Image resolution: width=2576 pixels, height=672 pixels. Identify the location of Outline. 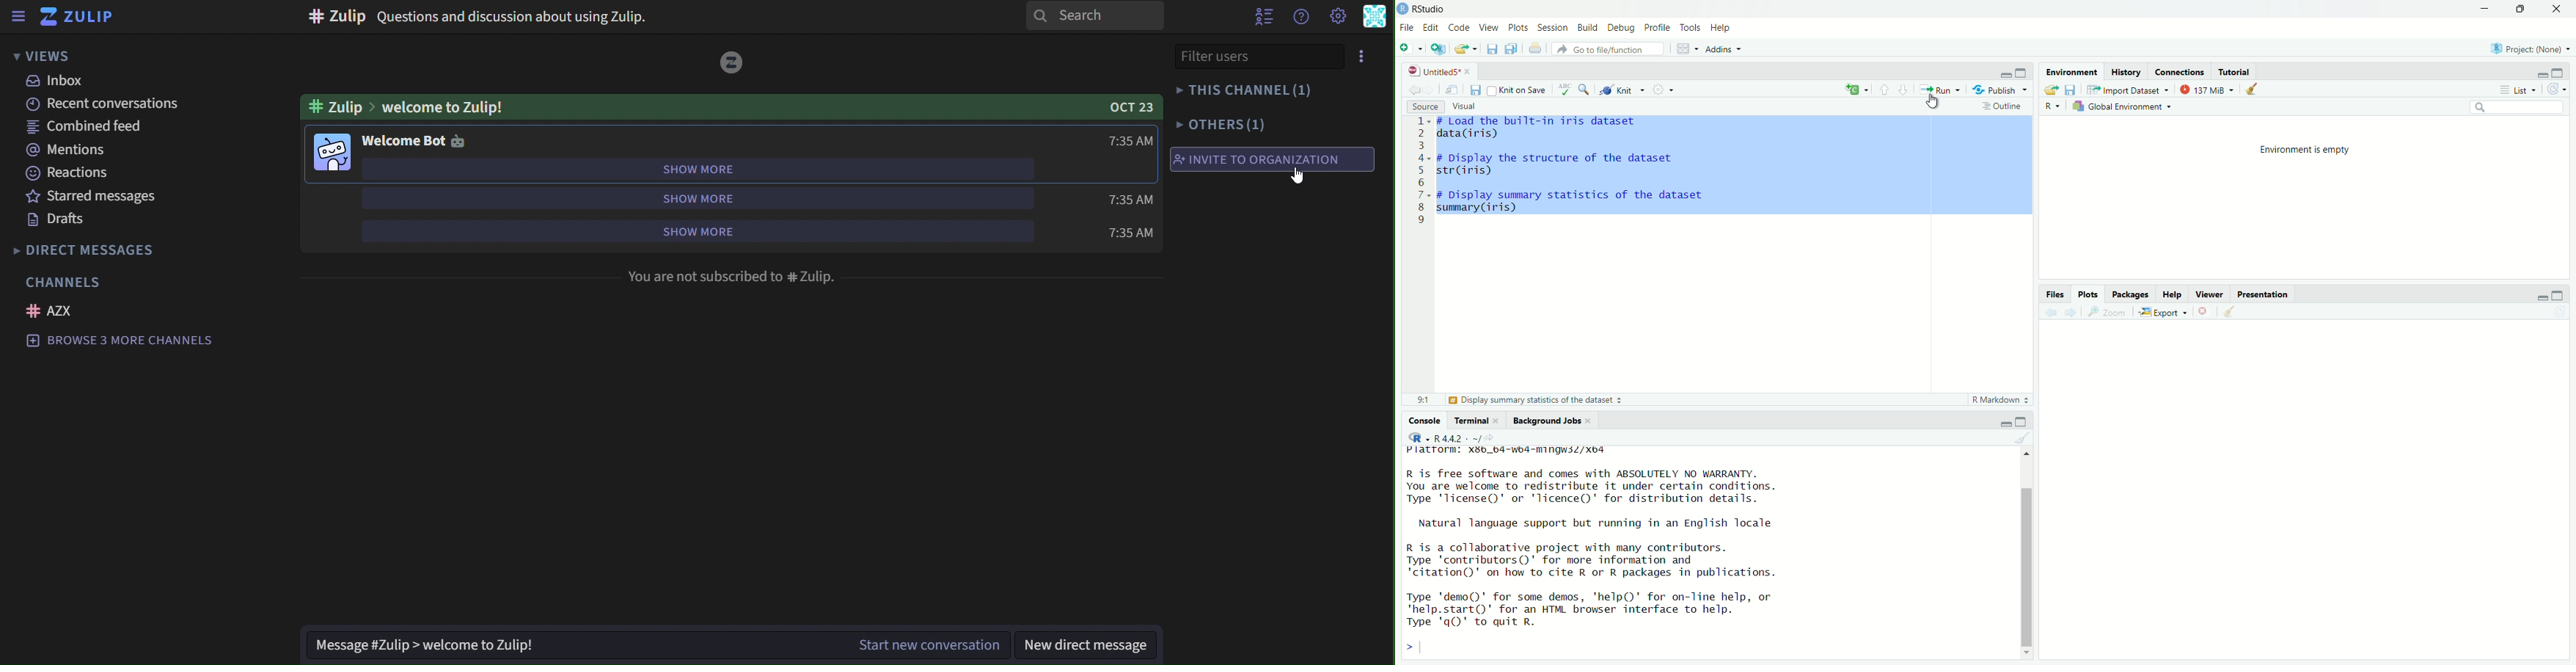
(2006, 107).